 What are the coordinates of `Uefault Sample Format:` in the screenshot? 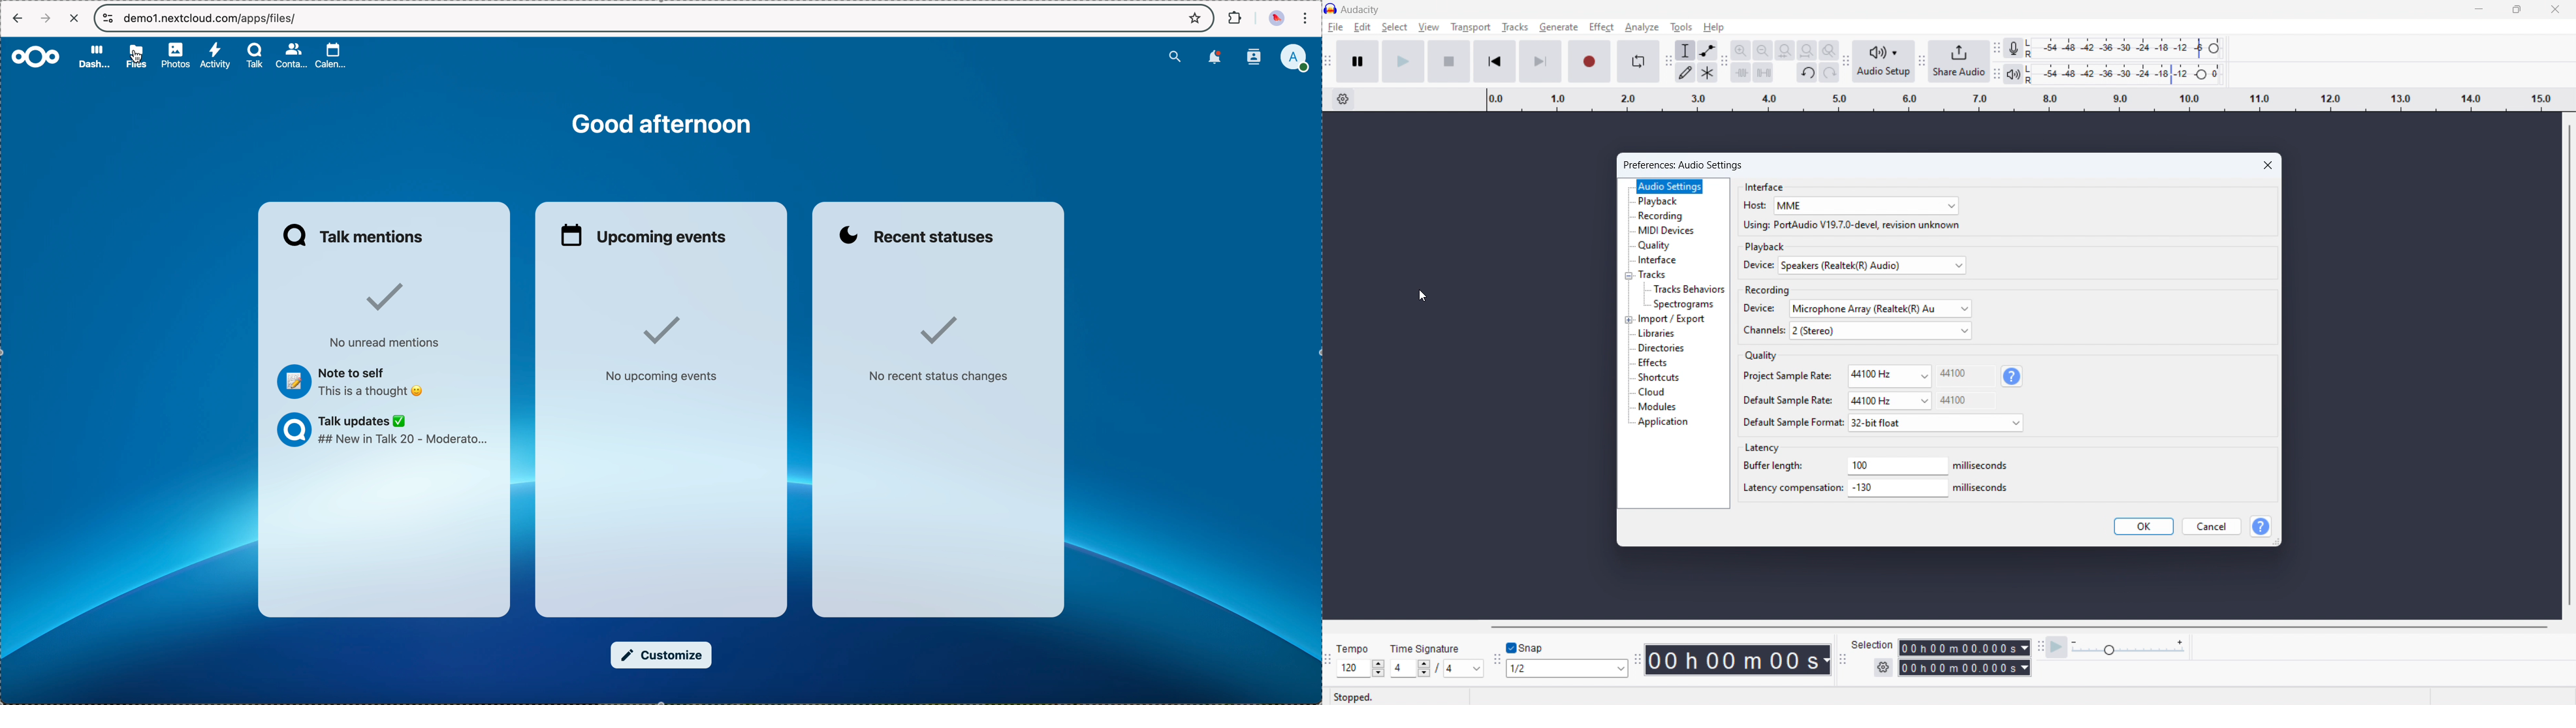 It's located at (1792, 422).